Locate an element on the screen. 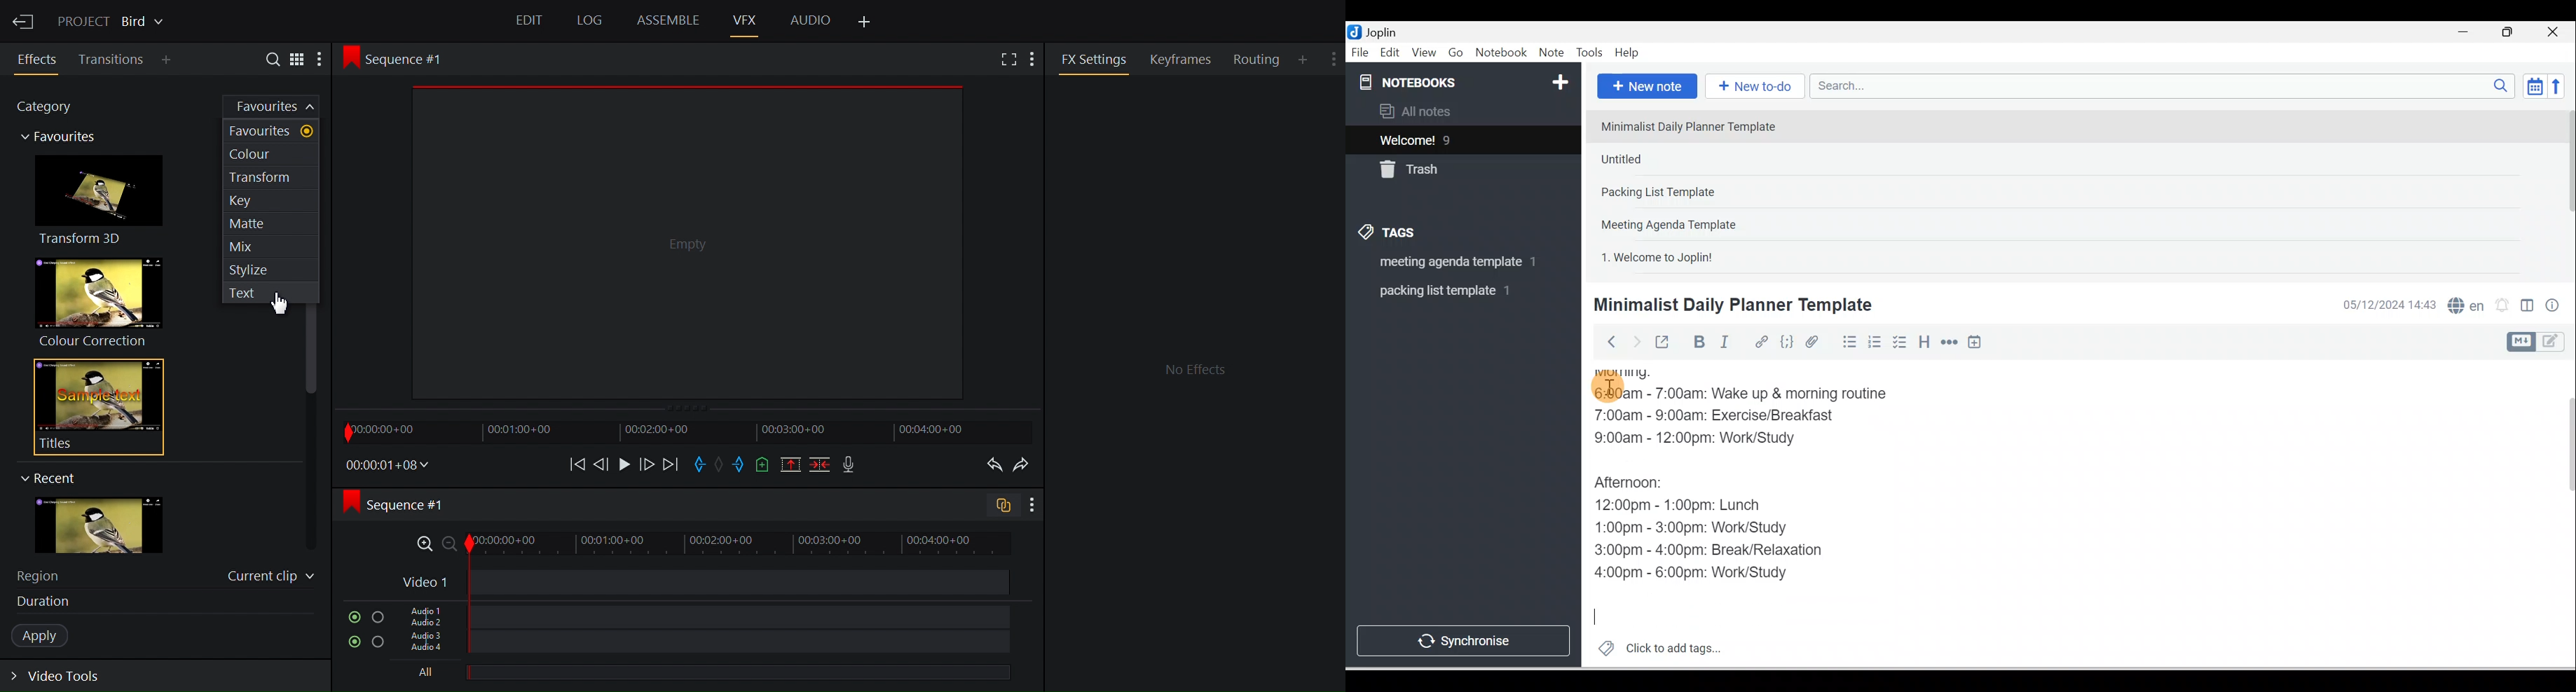  Mute/Unmute is located at coordinates (354, 617).